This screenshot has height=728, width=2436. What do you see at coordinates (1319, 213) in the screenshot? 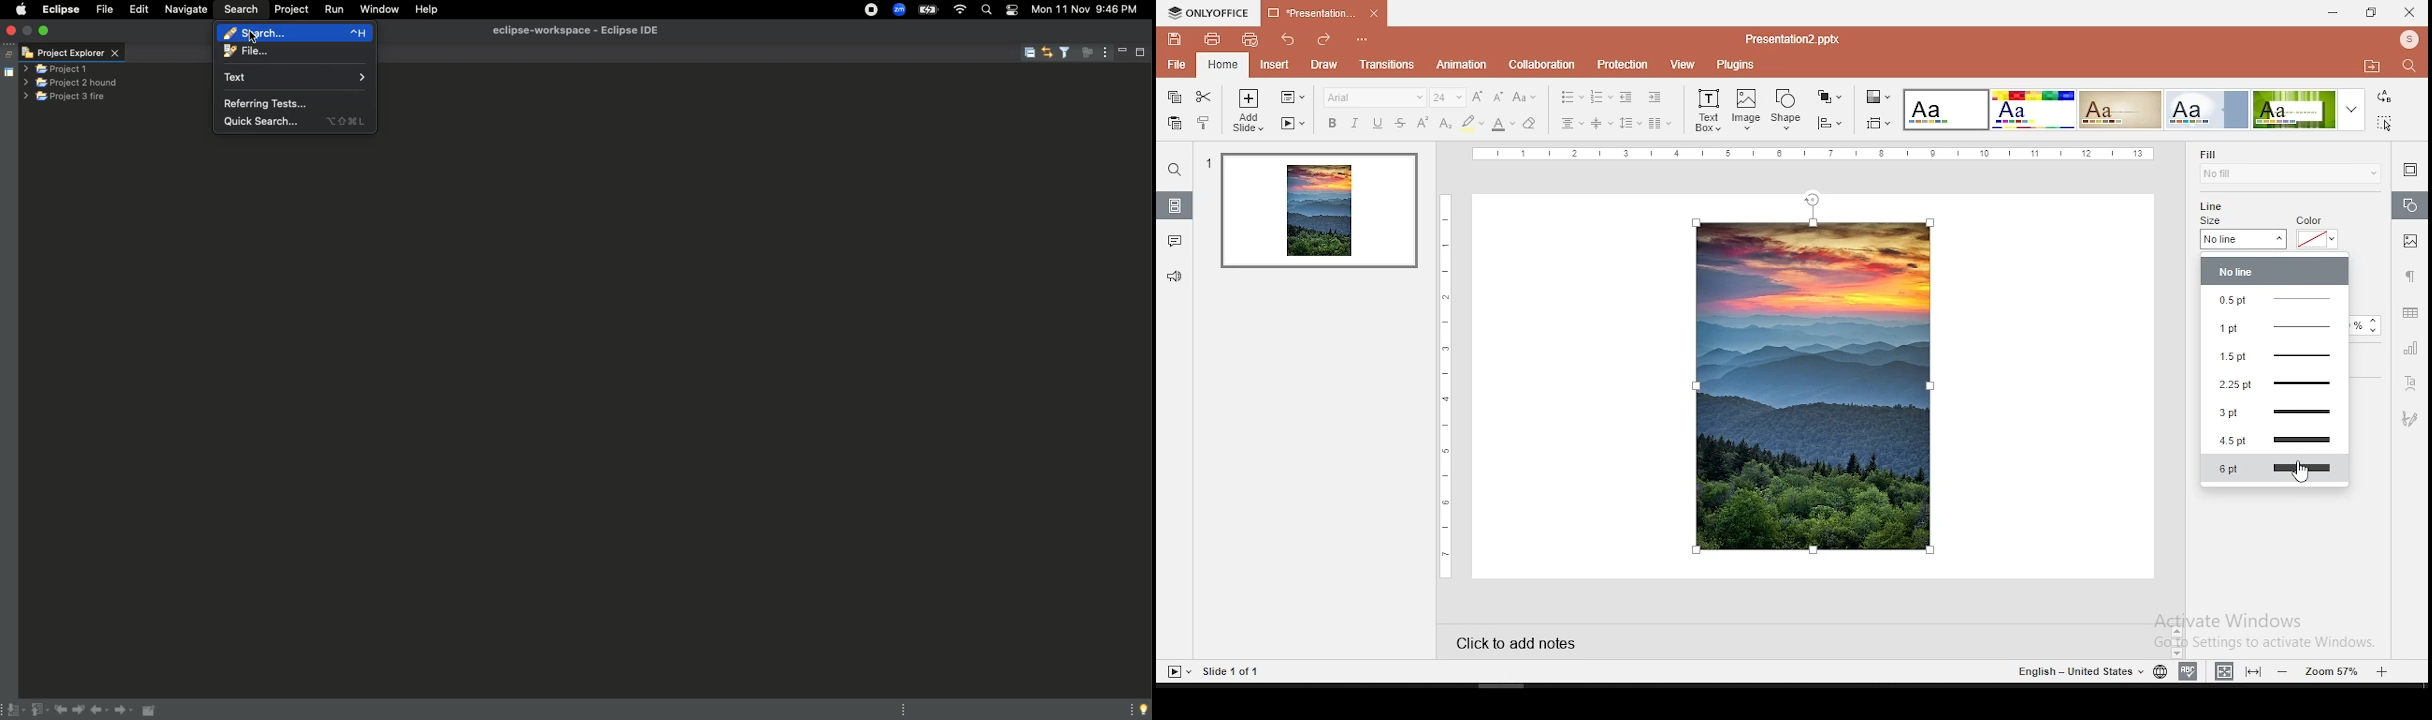
I see `slide 1` at bounding box center [1319, 213].